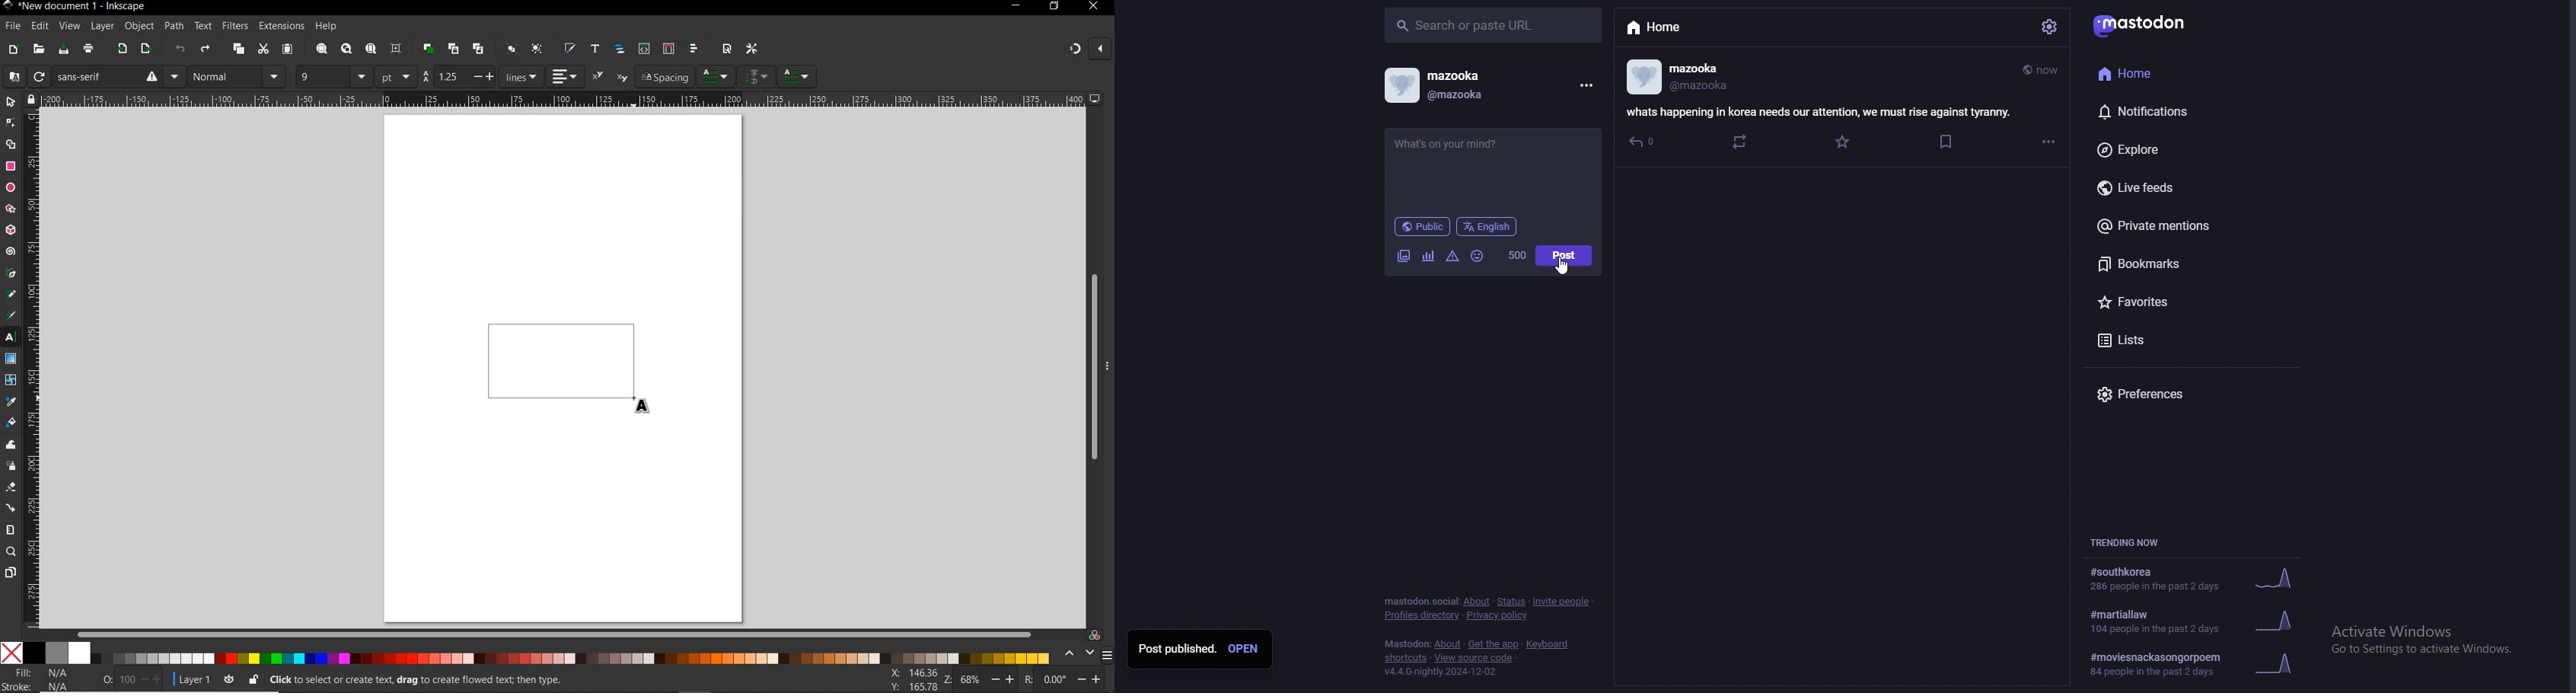  I want to click on trend, so click(2199, 666).